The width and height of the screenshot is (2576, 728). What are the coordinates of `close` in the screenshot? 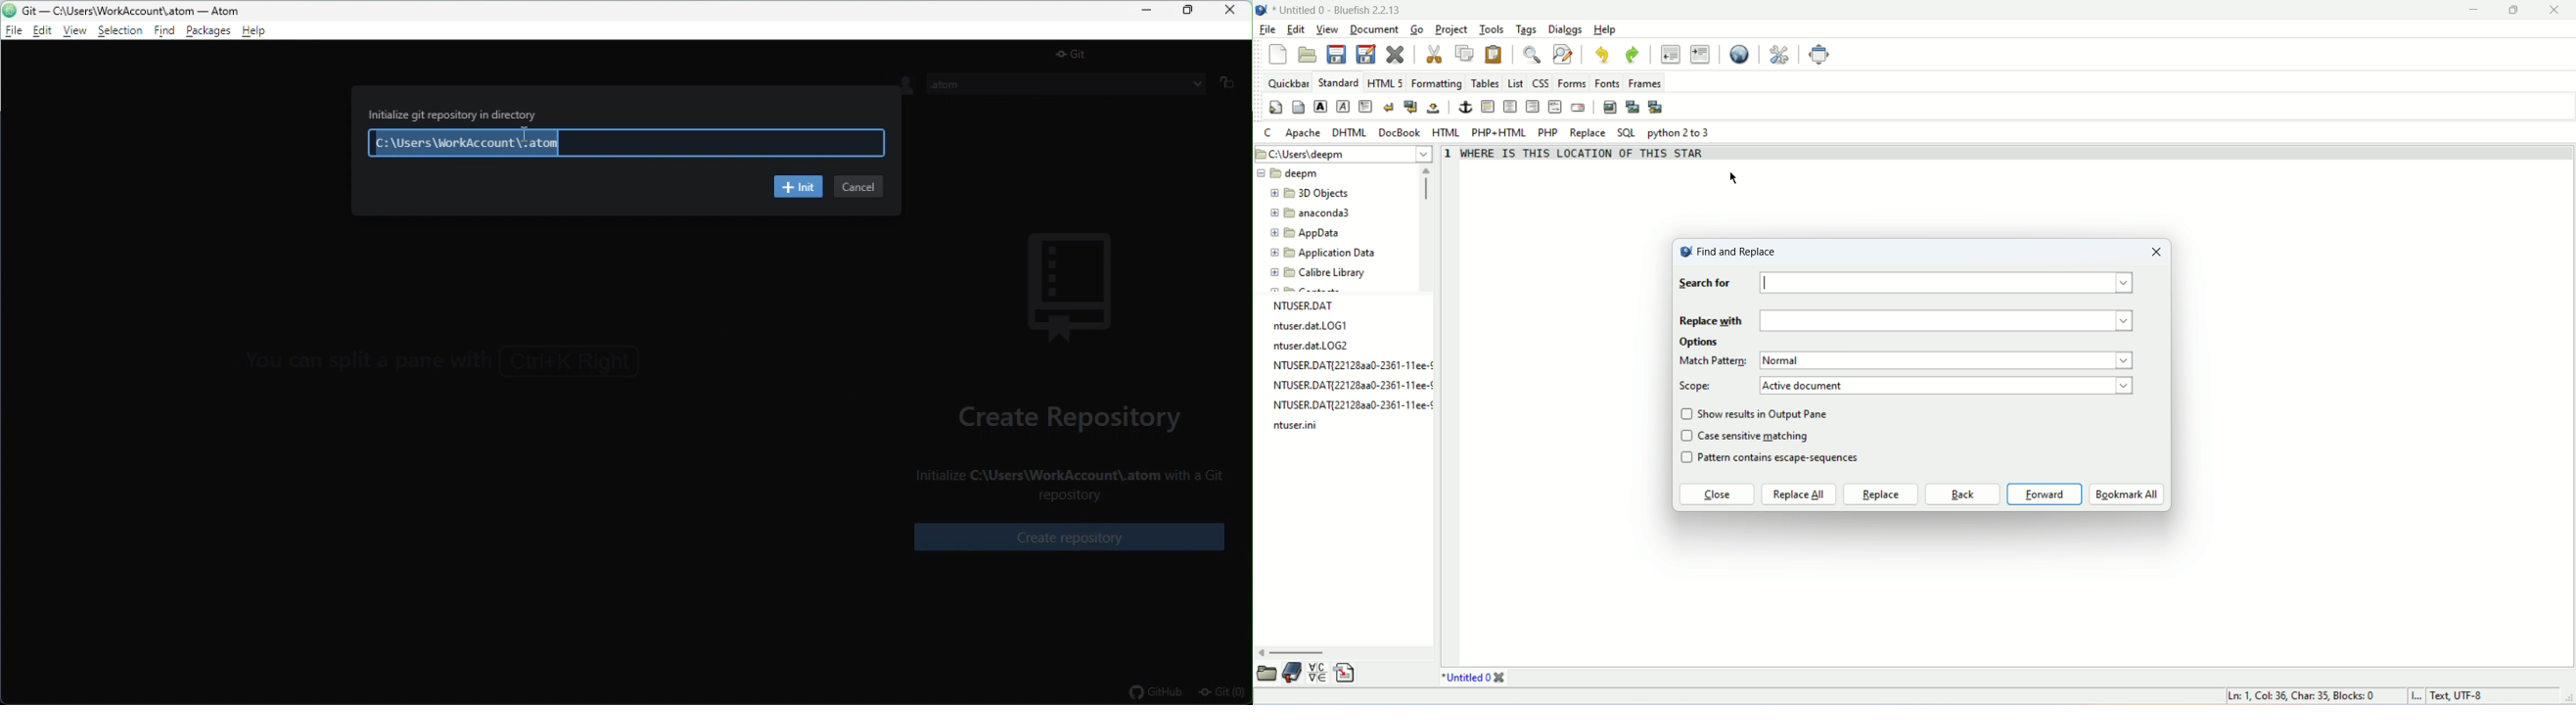 It's located at (2560, 10).